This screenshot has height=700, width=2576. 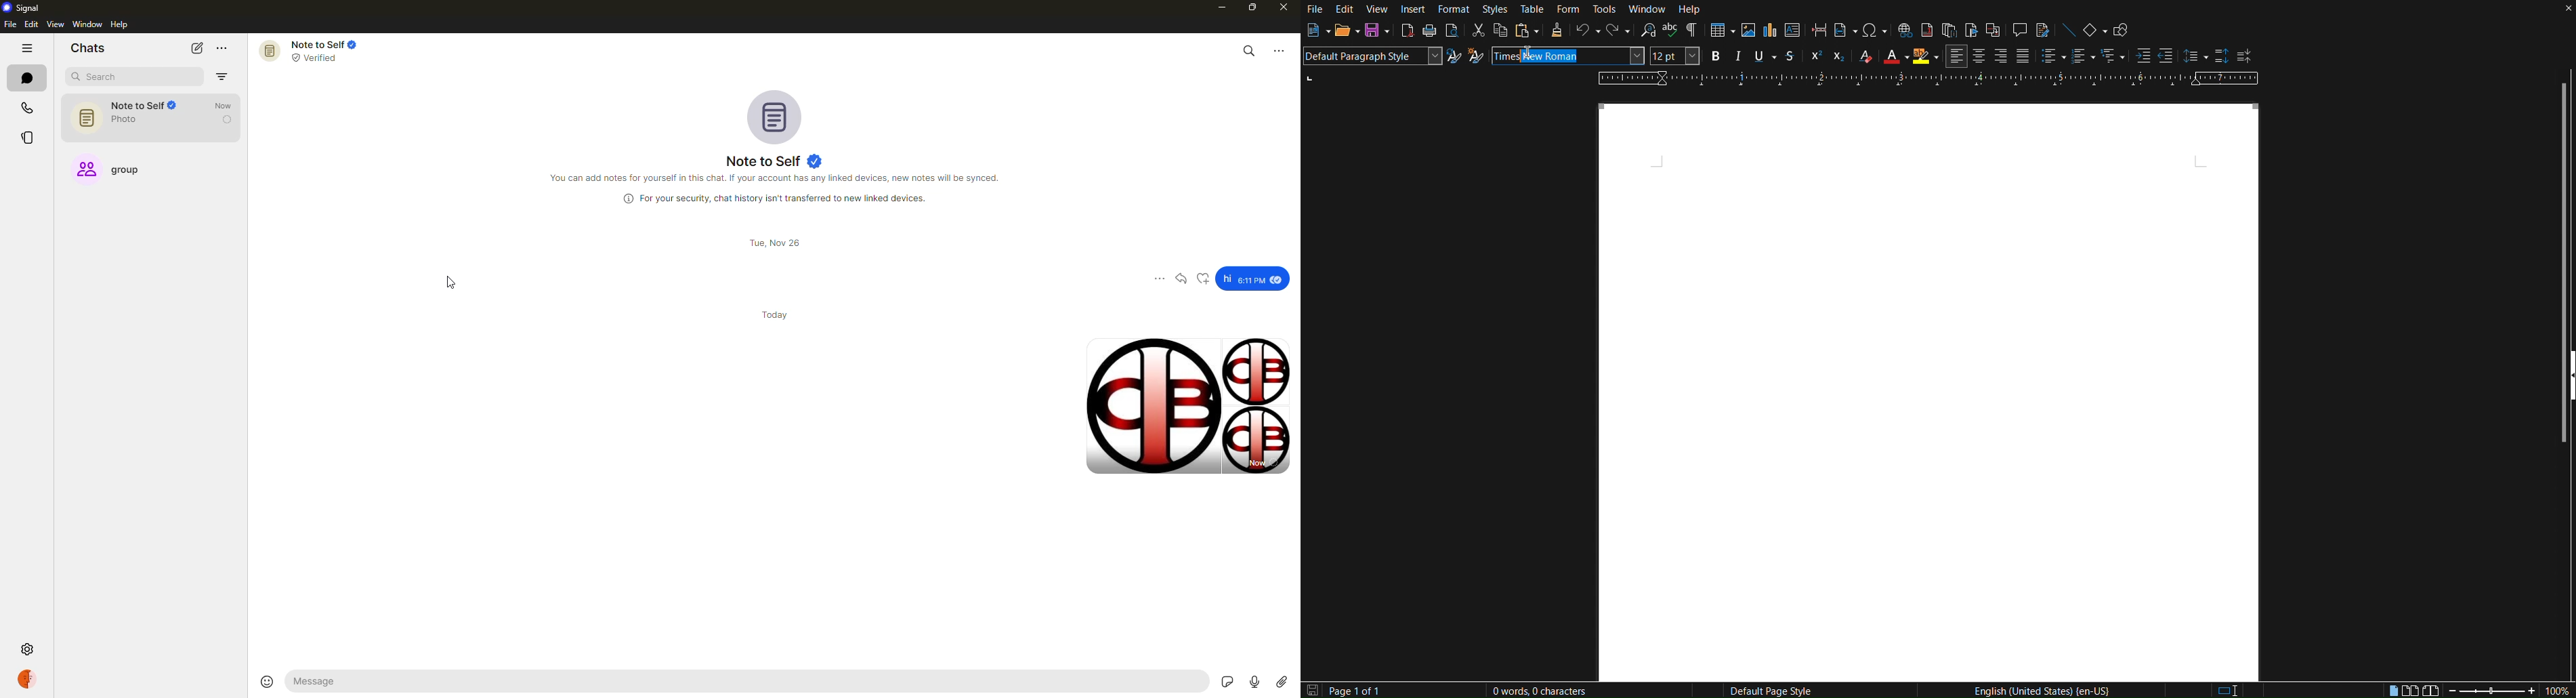 What do you see at coordinates (2233, 691) in the screenshot?
I see `Standard Selection` at bounding box center [2233, 691].